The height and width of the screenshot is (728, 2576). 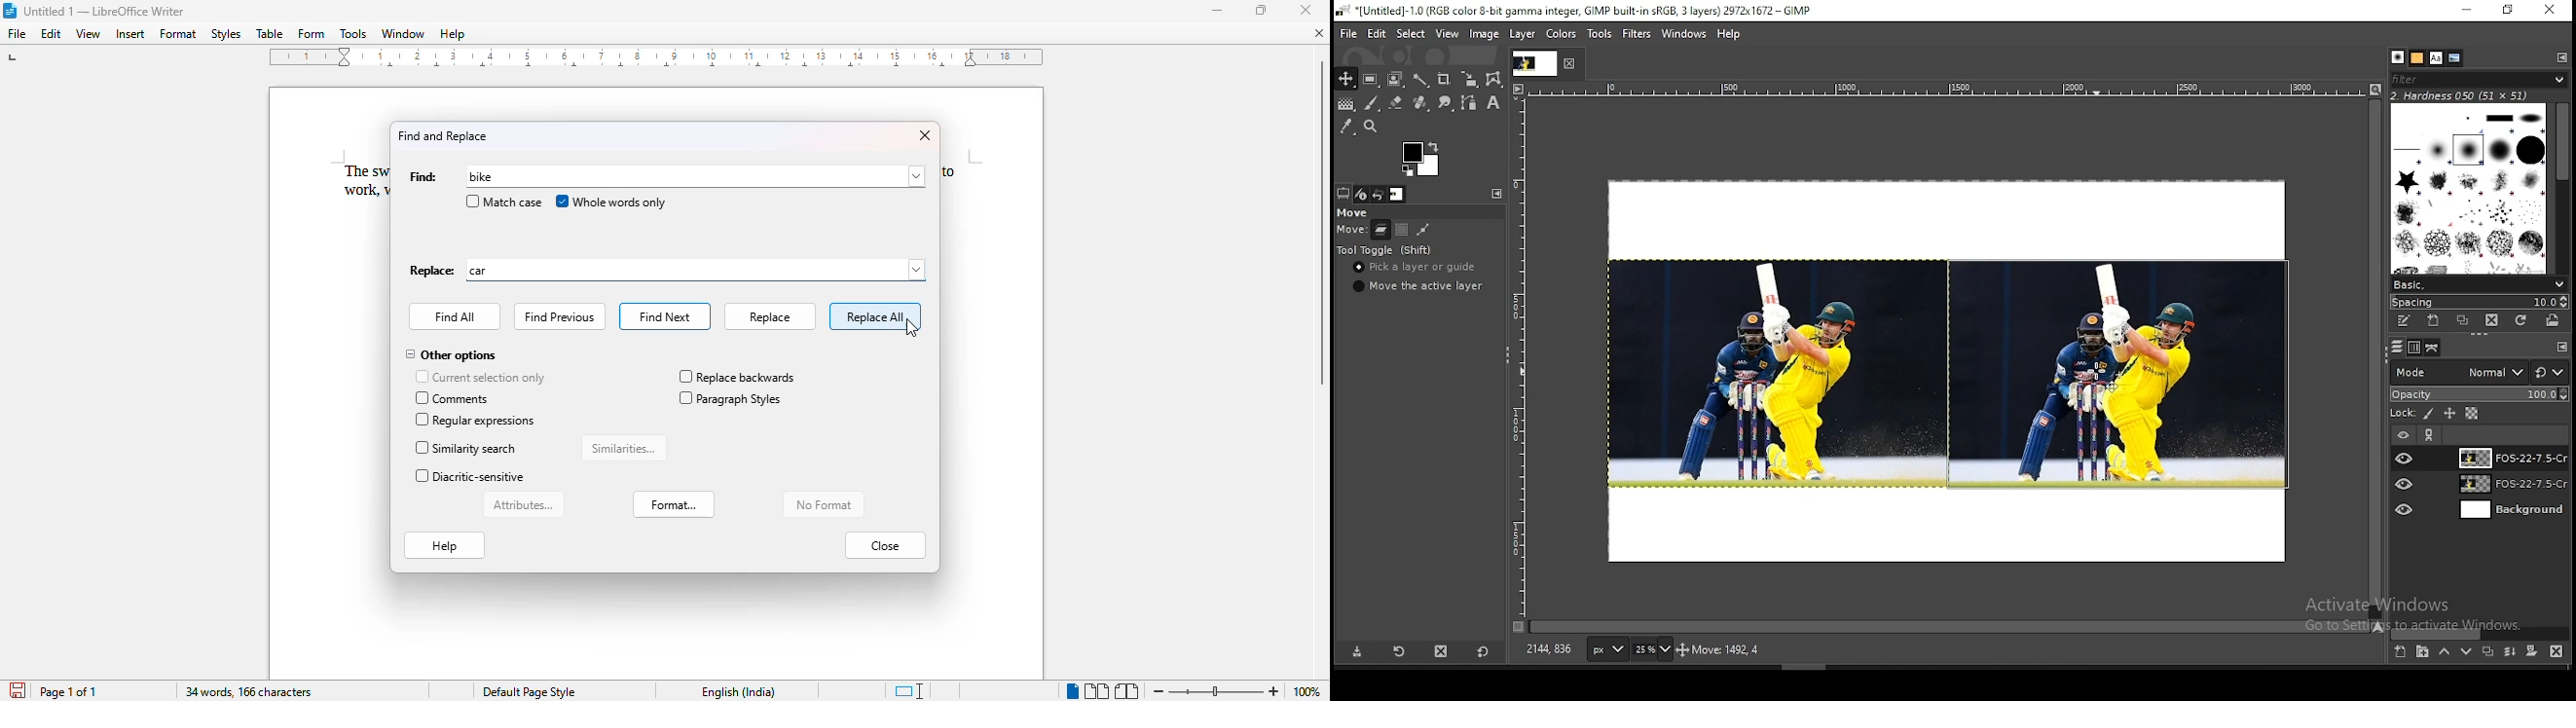 I want to click on brush tool, so click(x=1372, y=103).